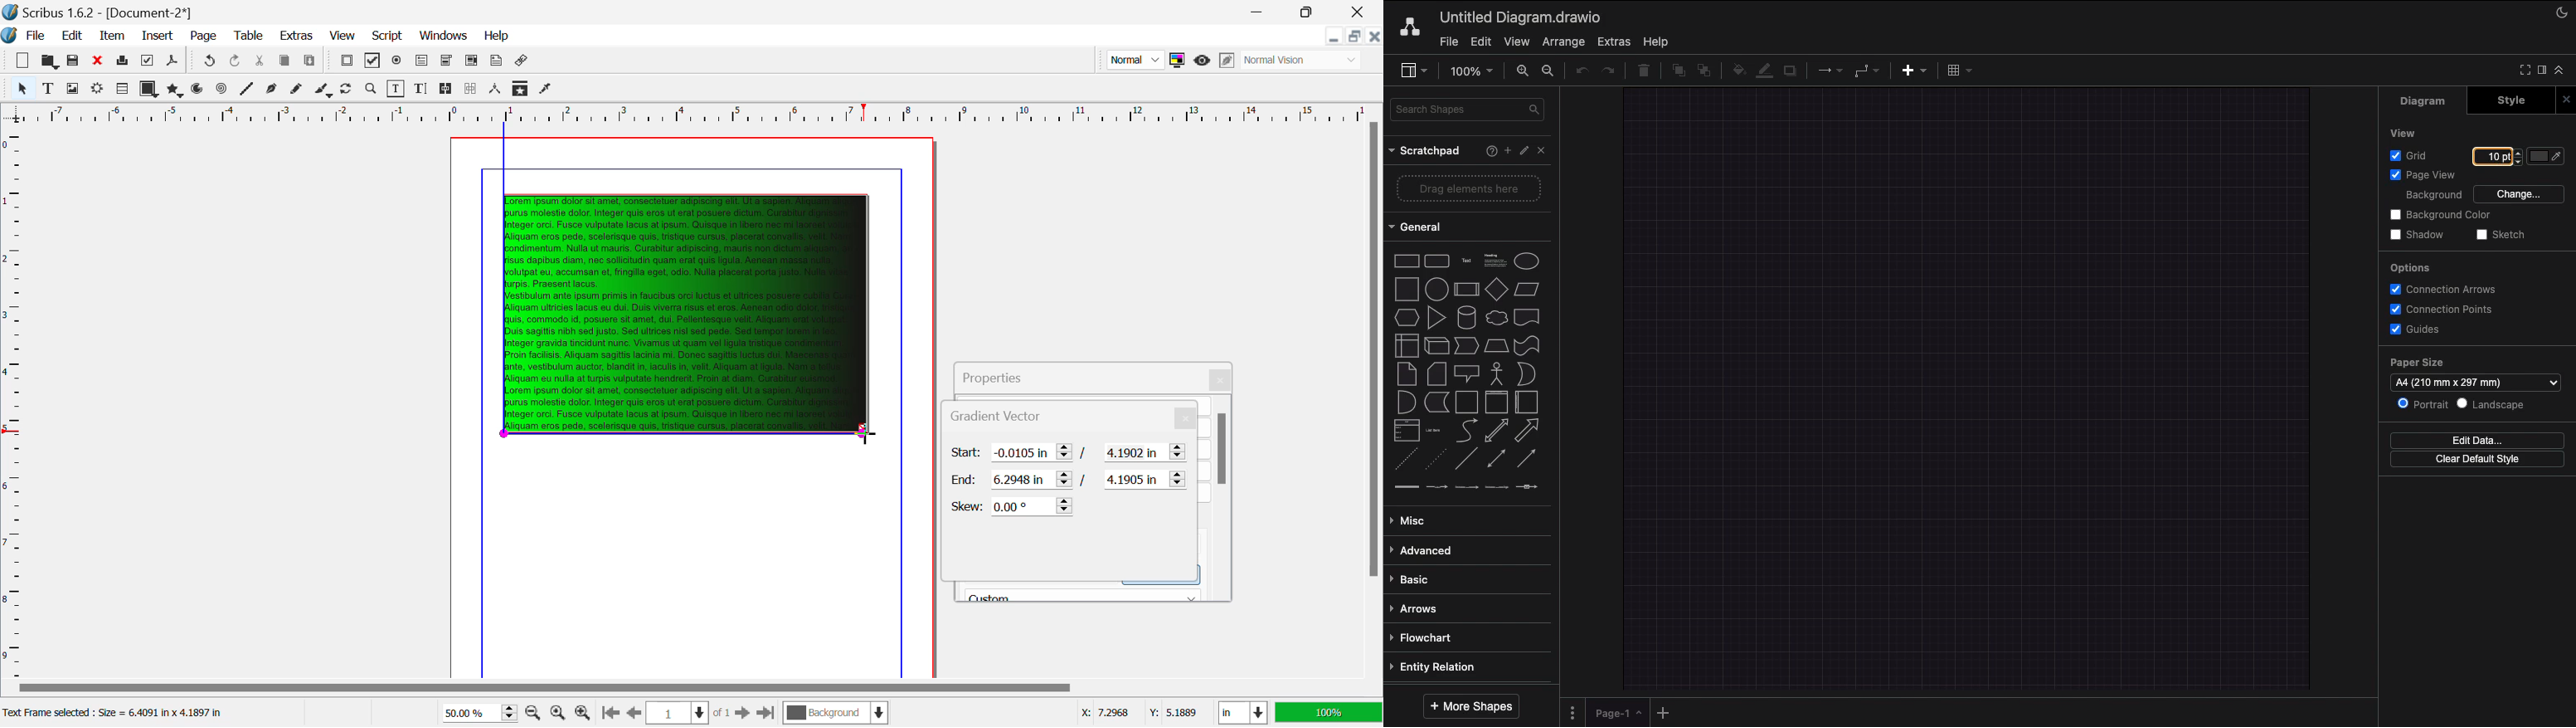  I want to click on Extras, so click(1616, 41).